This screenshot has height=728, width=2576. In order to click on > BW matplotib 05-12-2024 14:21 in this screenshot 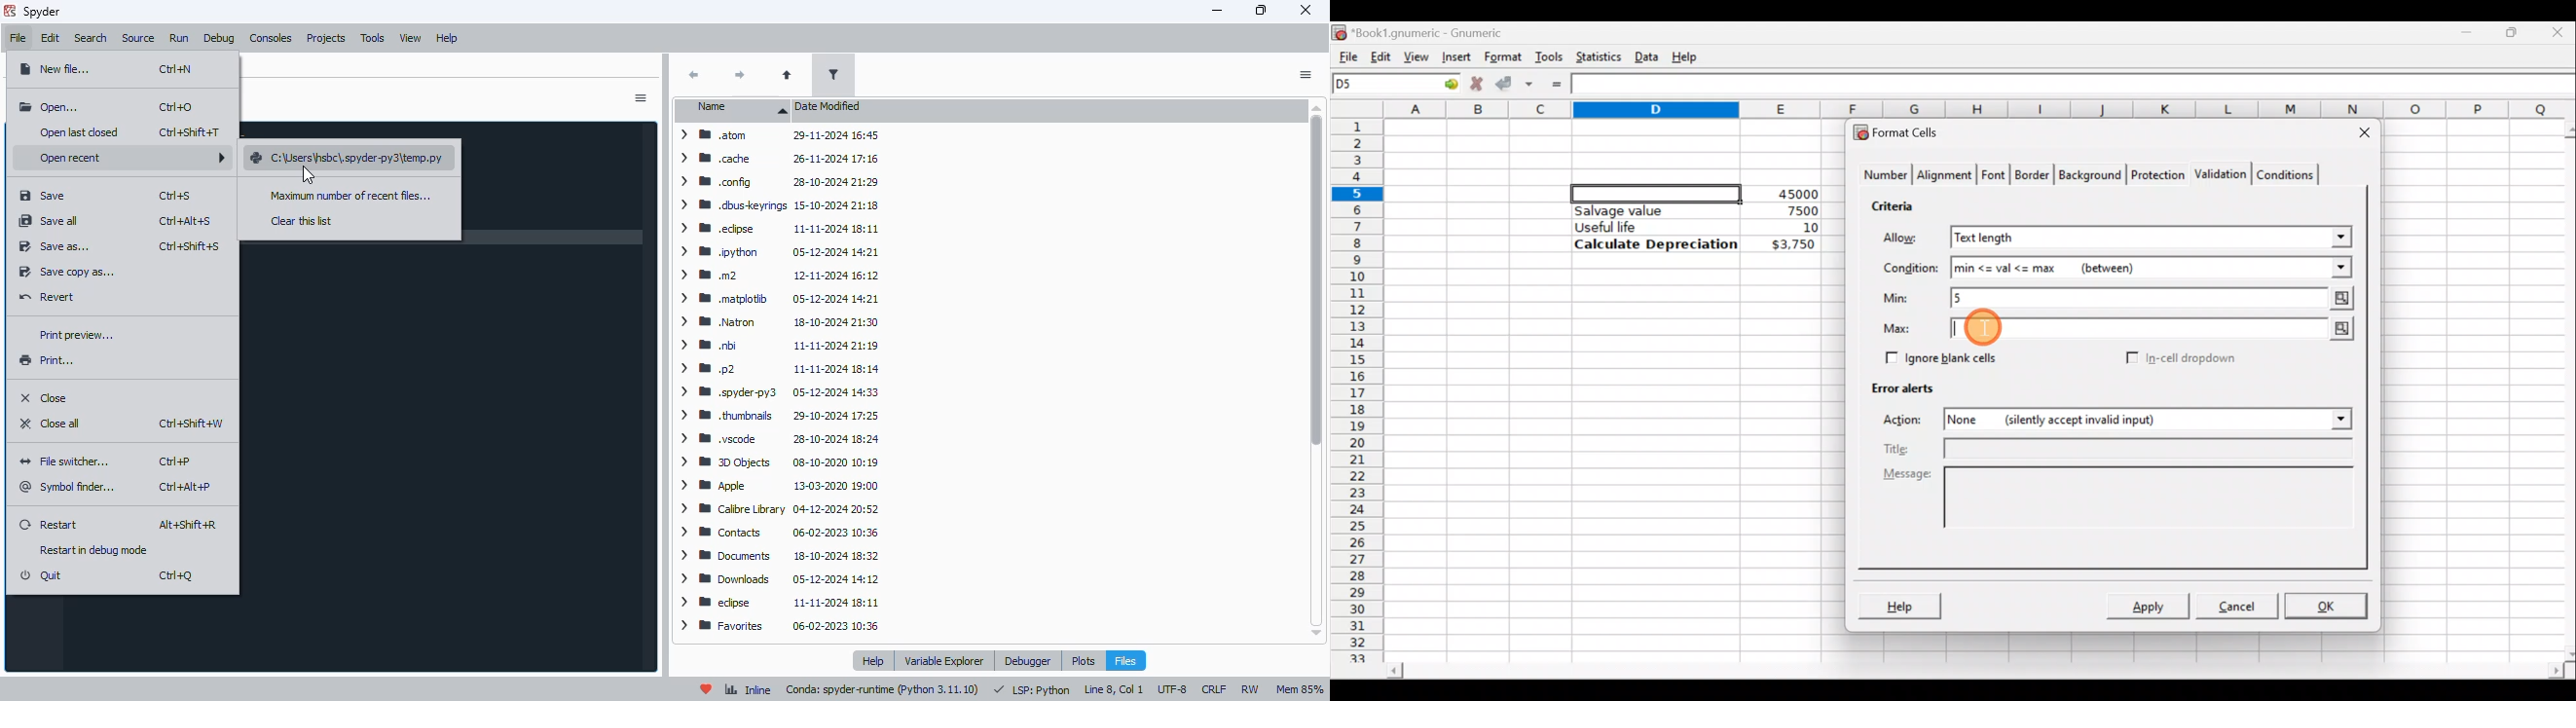, I will do `click(776, 298)`.